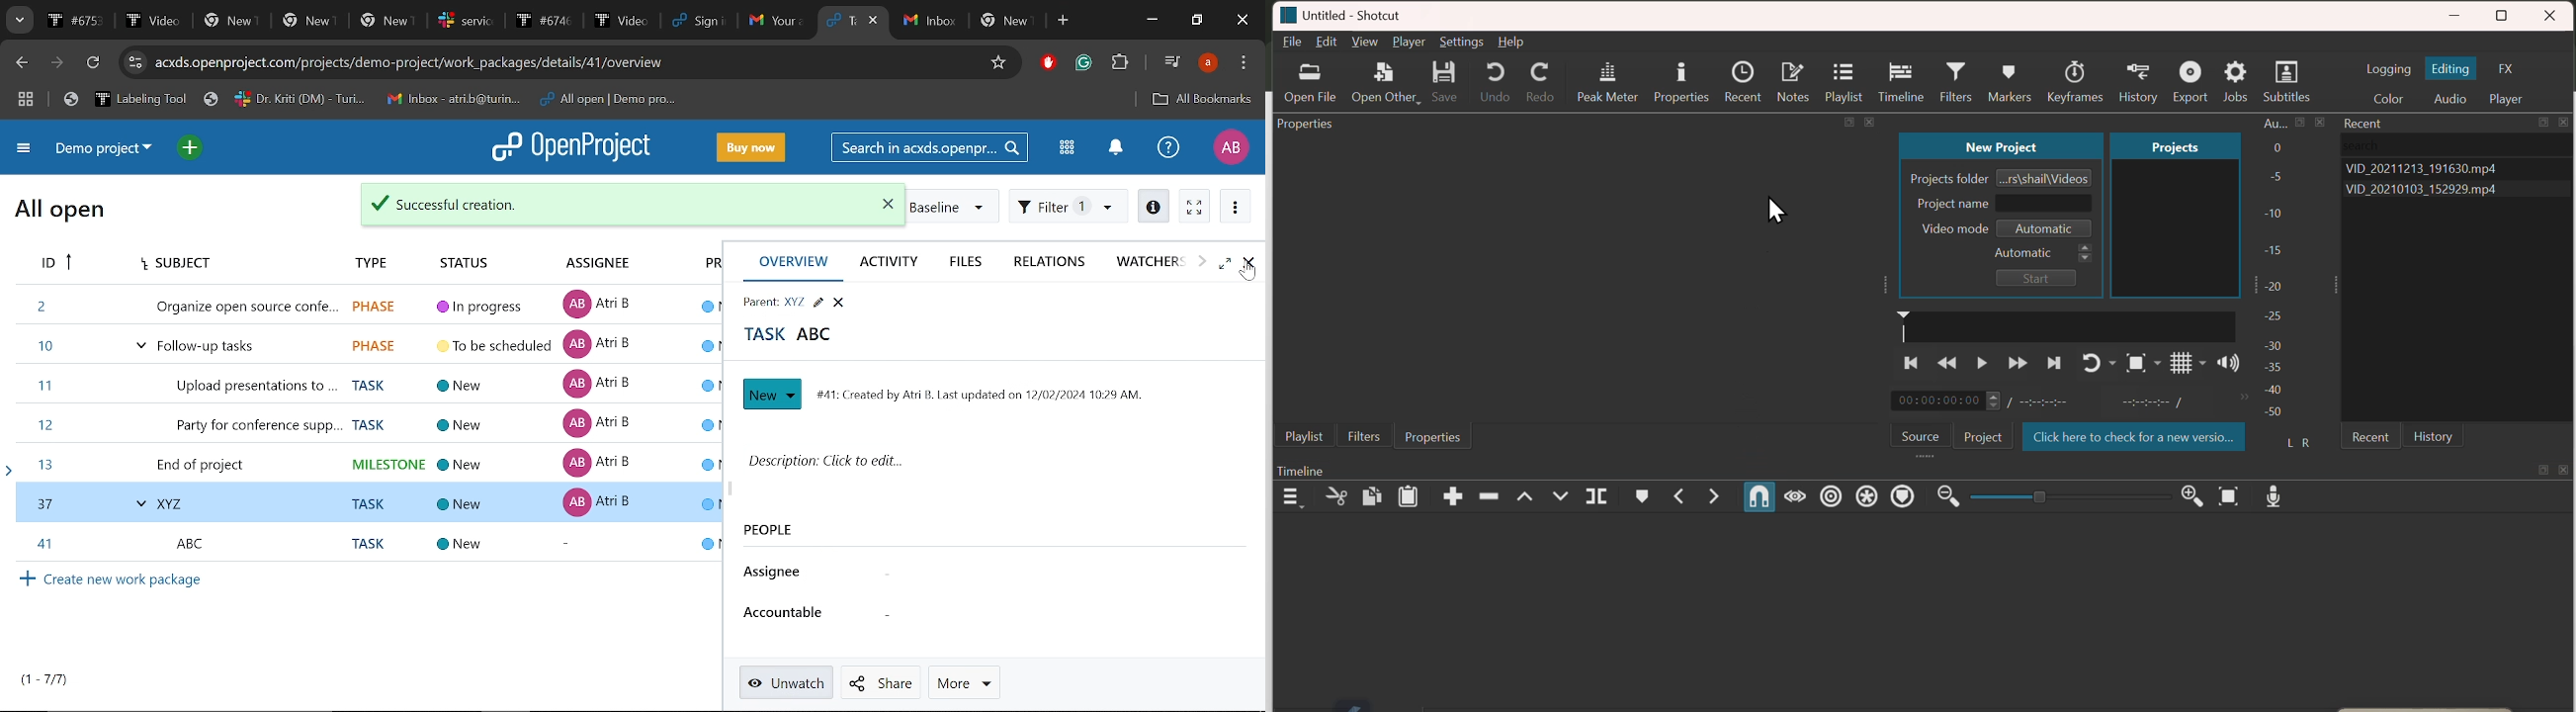 This screenshot has width=2576, height=728. Describe the element at coordinates (2287, 74) in the screenshot. I see `Subtitles` at that location.